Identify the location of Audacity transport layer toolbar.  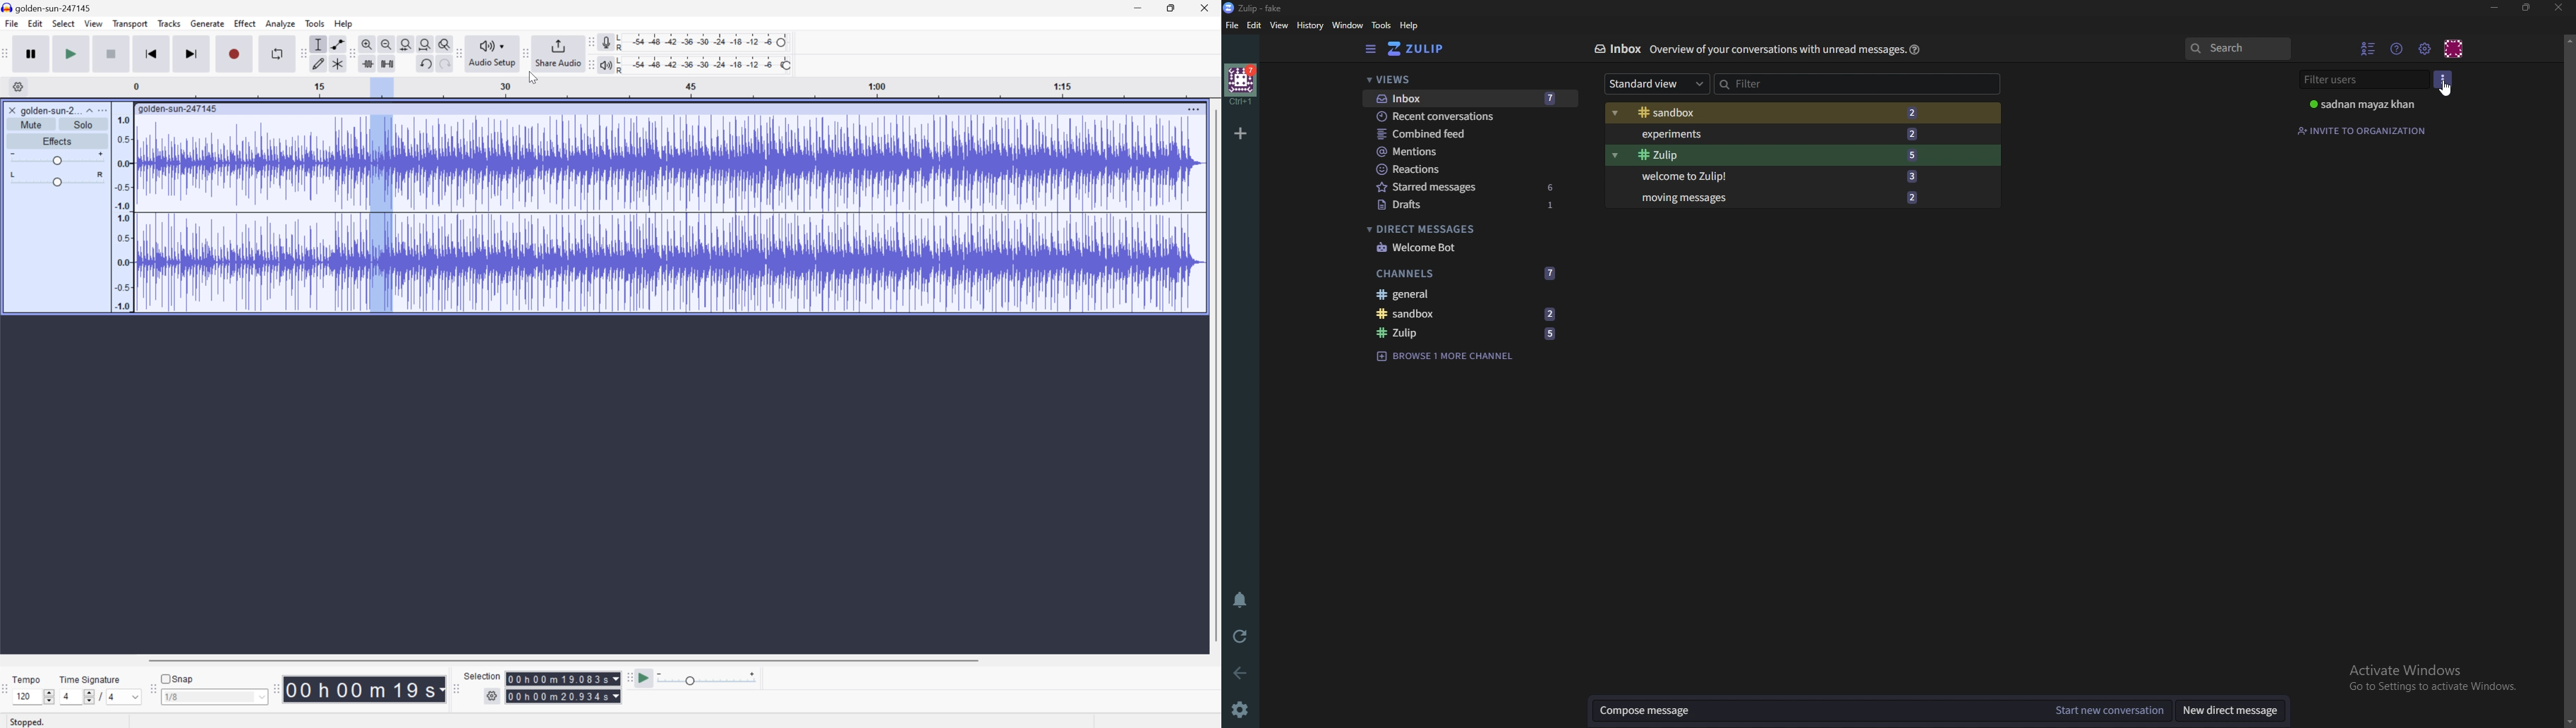
(5, 54).